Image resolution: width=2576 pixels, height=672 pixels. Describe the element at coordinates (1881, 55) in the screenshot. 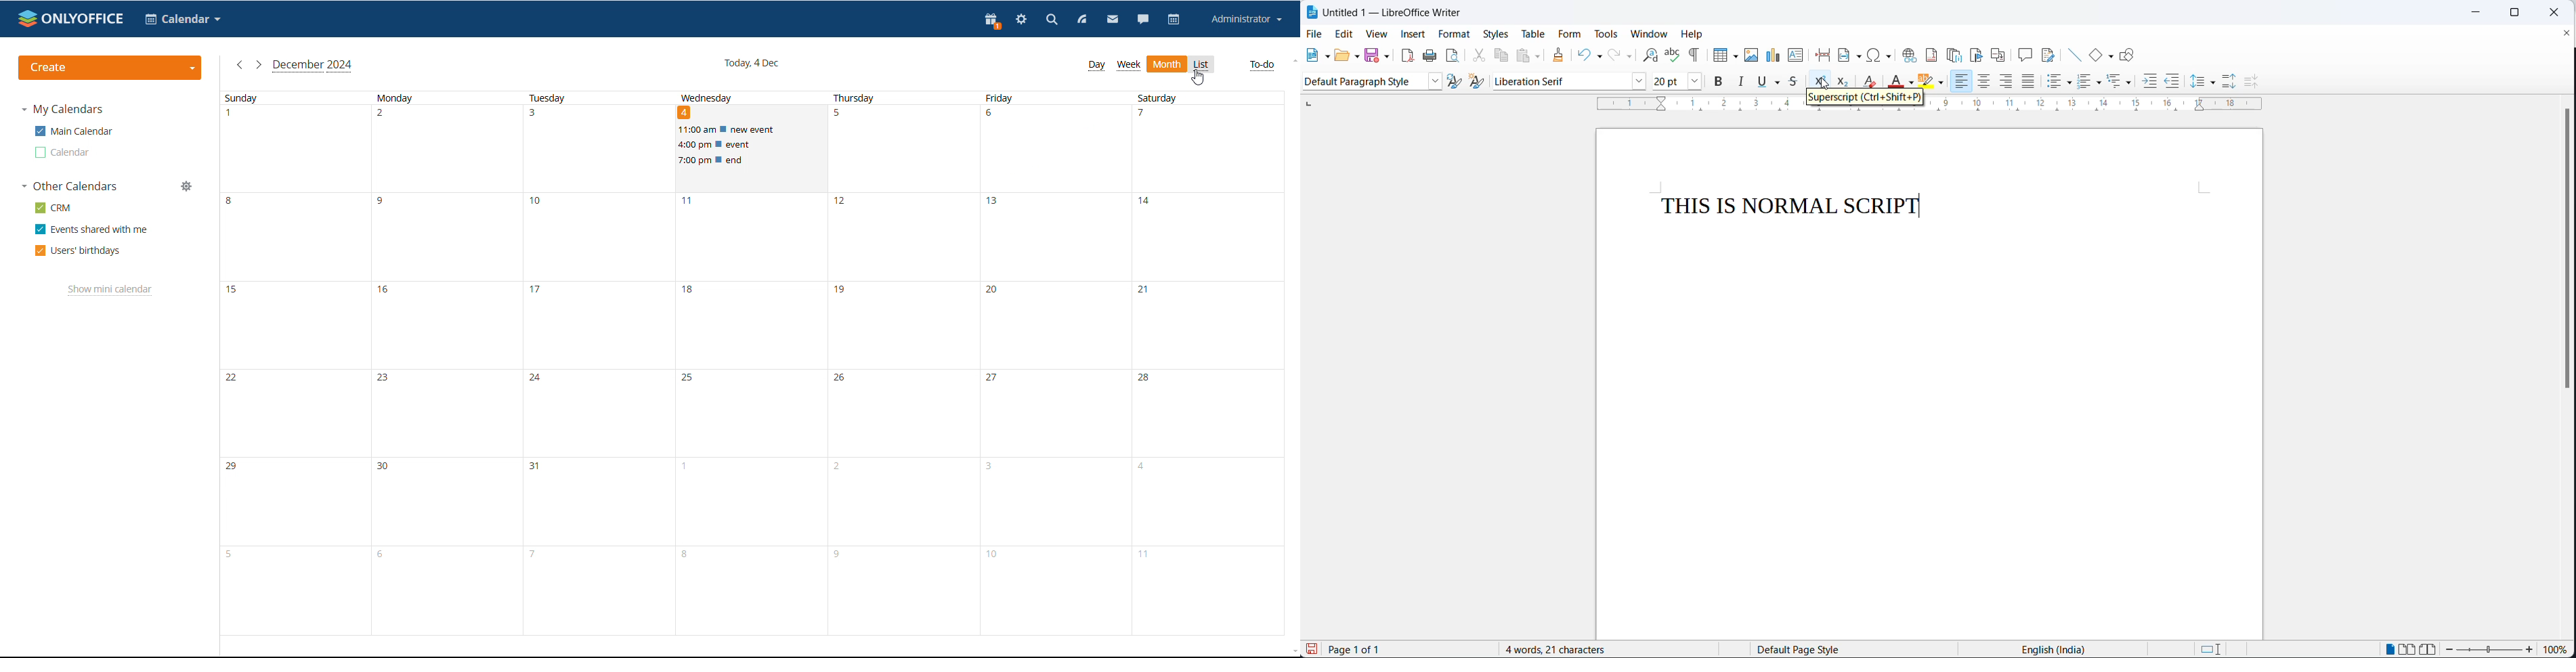

I see `insert special characters` at that location.